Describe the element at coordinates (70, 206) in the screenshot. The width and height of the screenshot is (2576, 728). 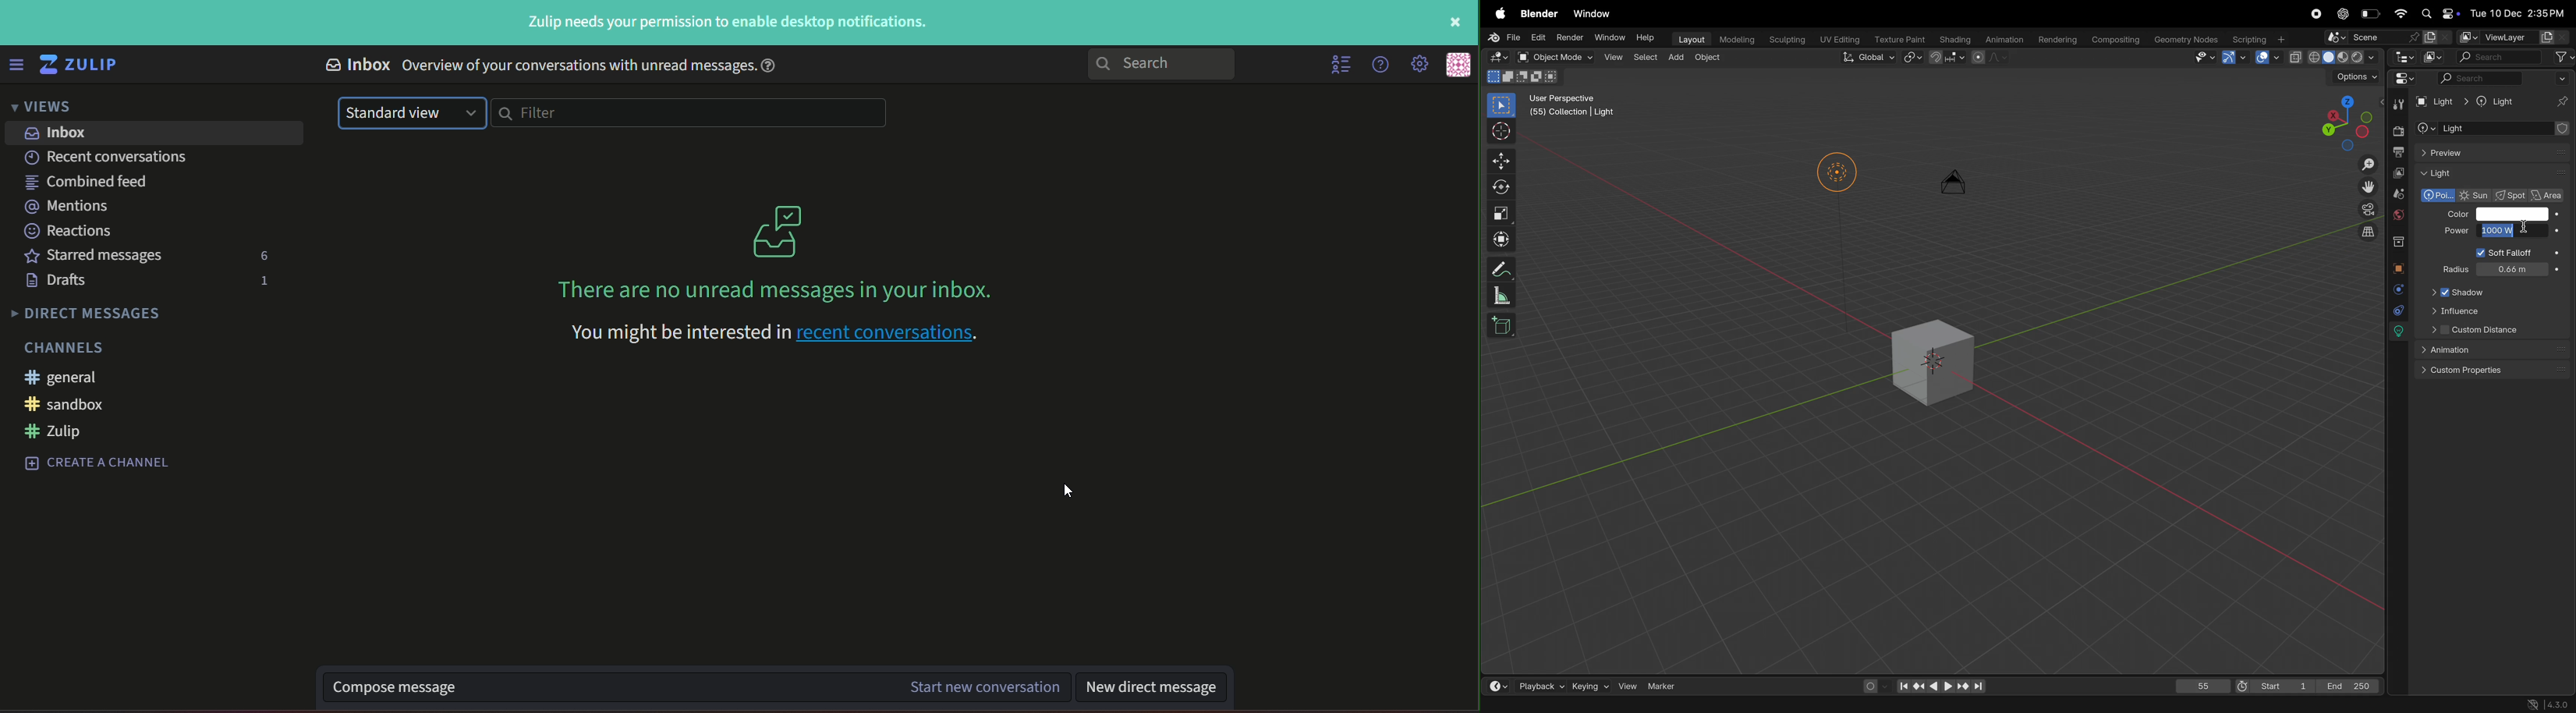
I see `text` at that location.